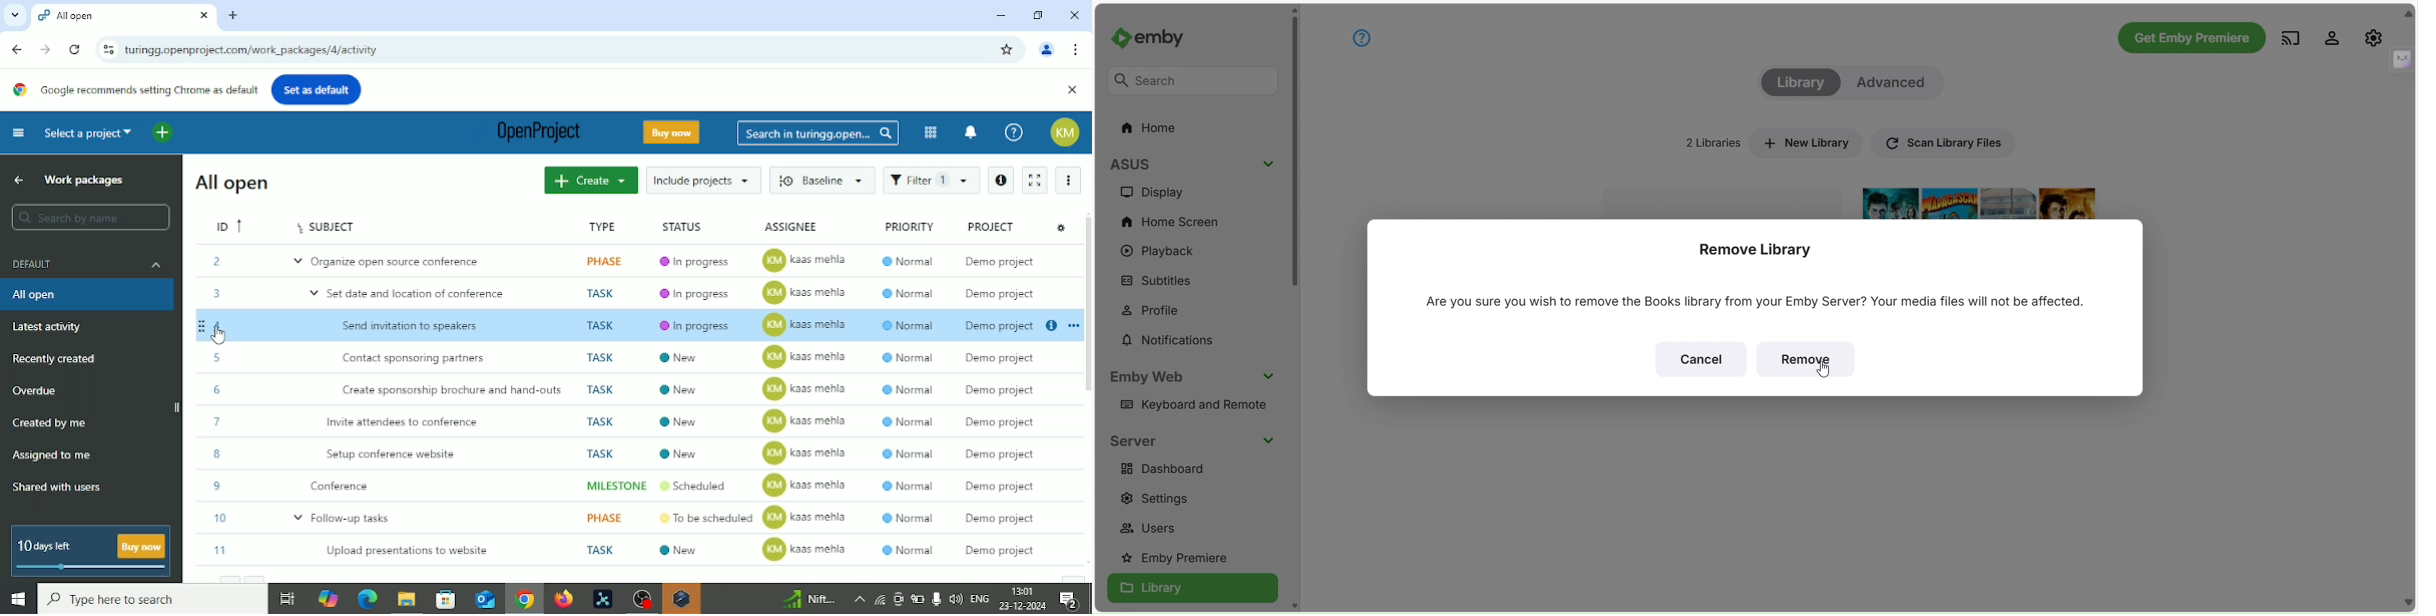  Describe the element at coordinates (94, 569) in the screenshot. I see `slide bar indicating how many days left for free version` at that location.